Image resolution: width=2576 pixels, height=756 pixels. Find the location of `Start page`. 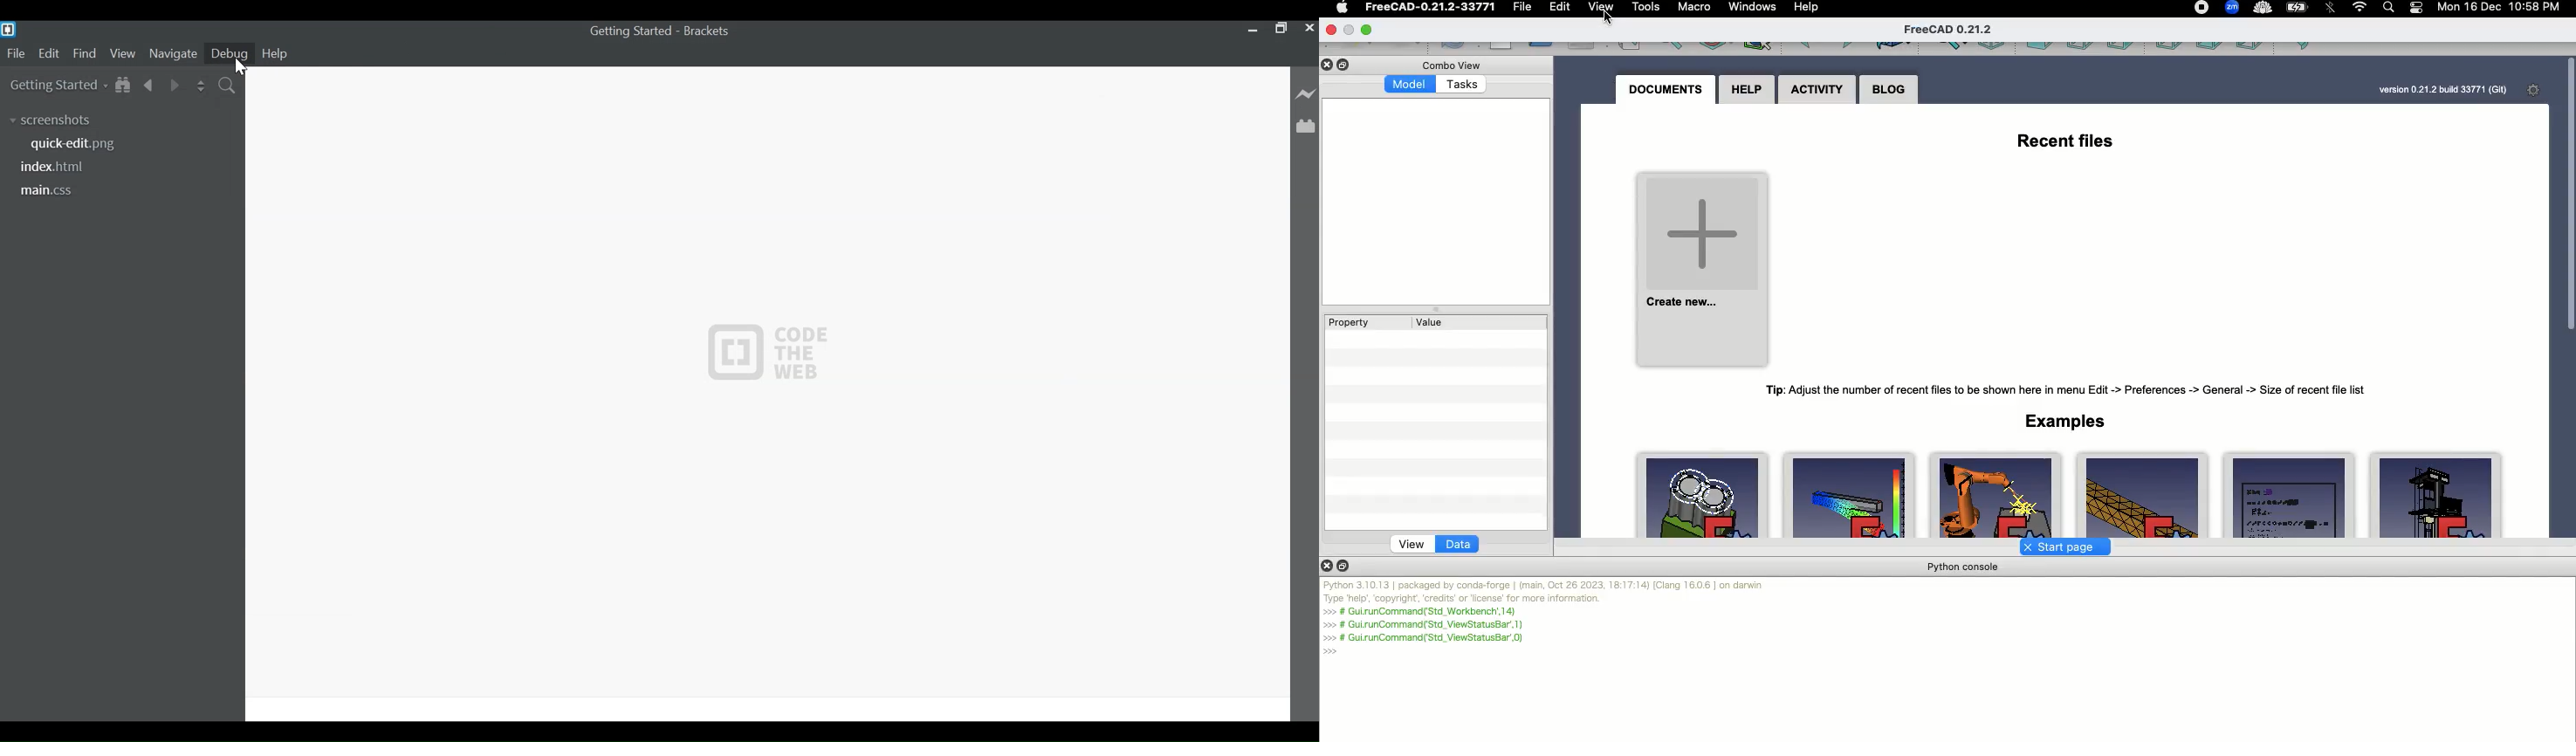

Start page is located at coordinates (2060, 546).